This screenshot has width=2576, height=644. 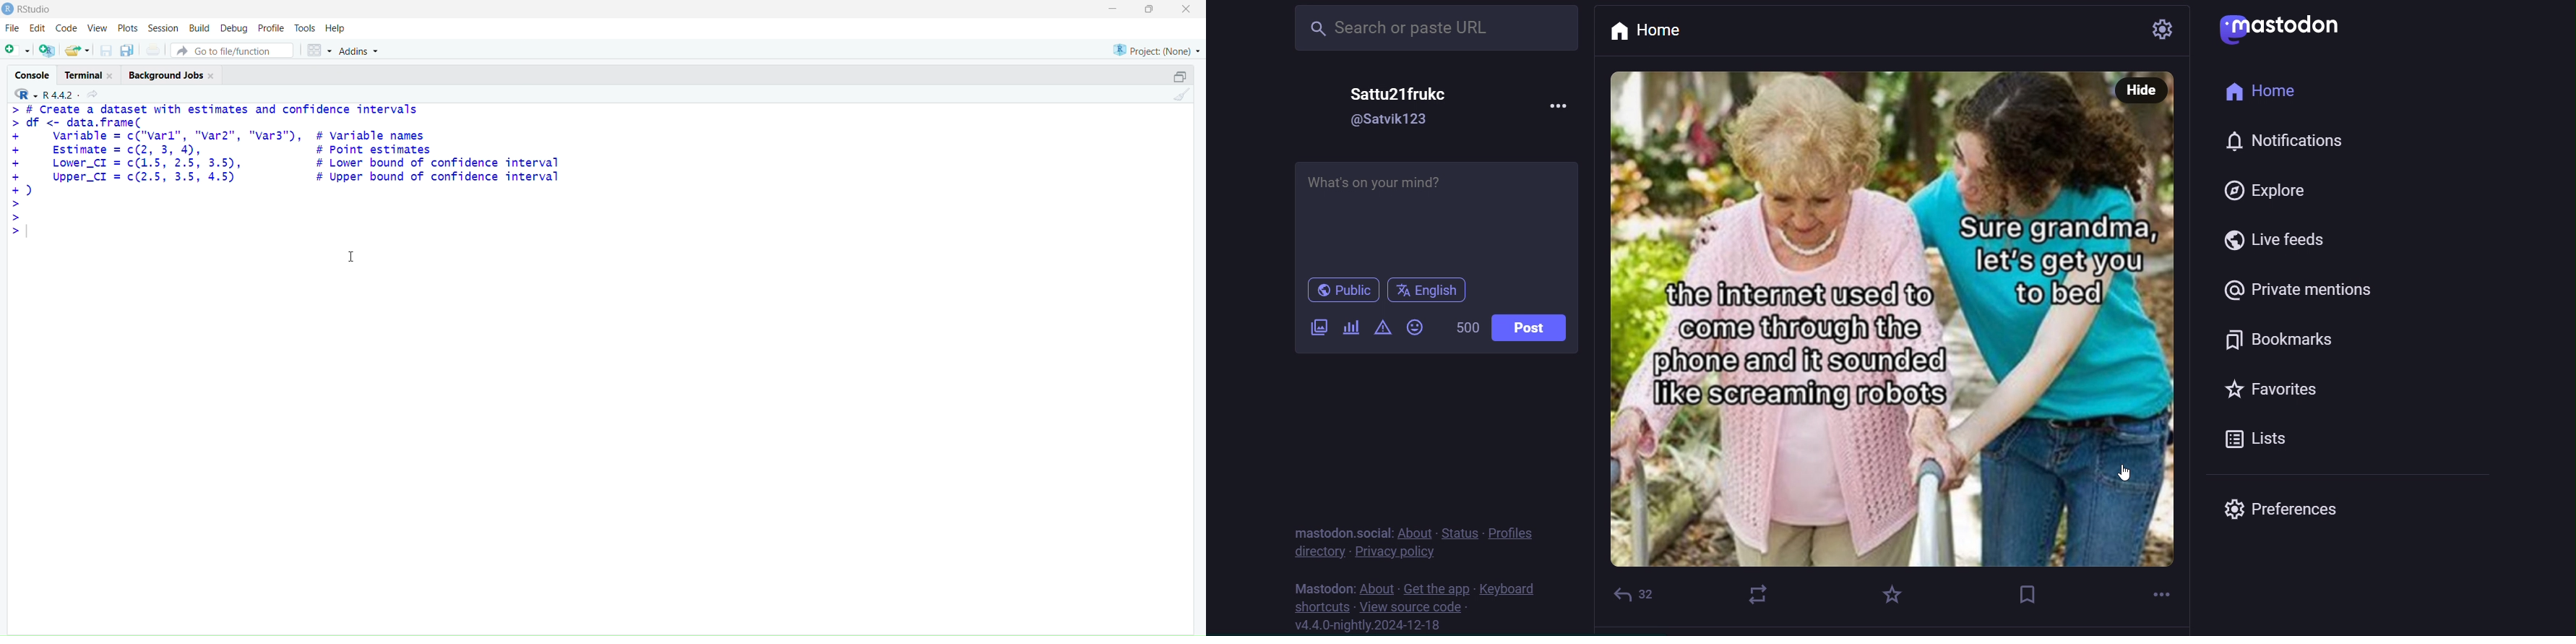 I want to click on more, so click(x=1562, y=109).